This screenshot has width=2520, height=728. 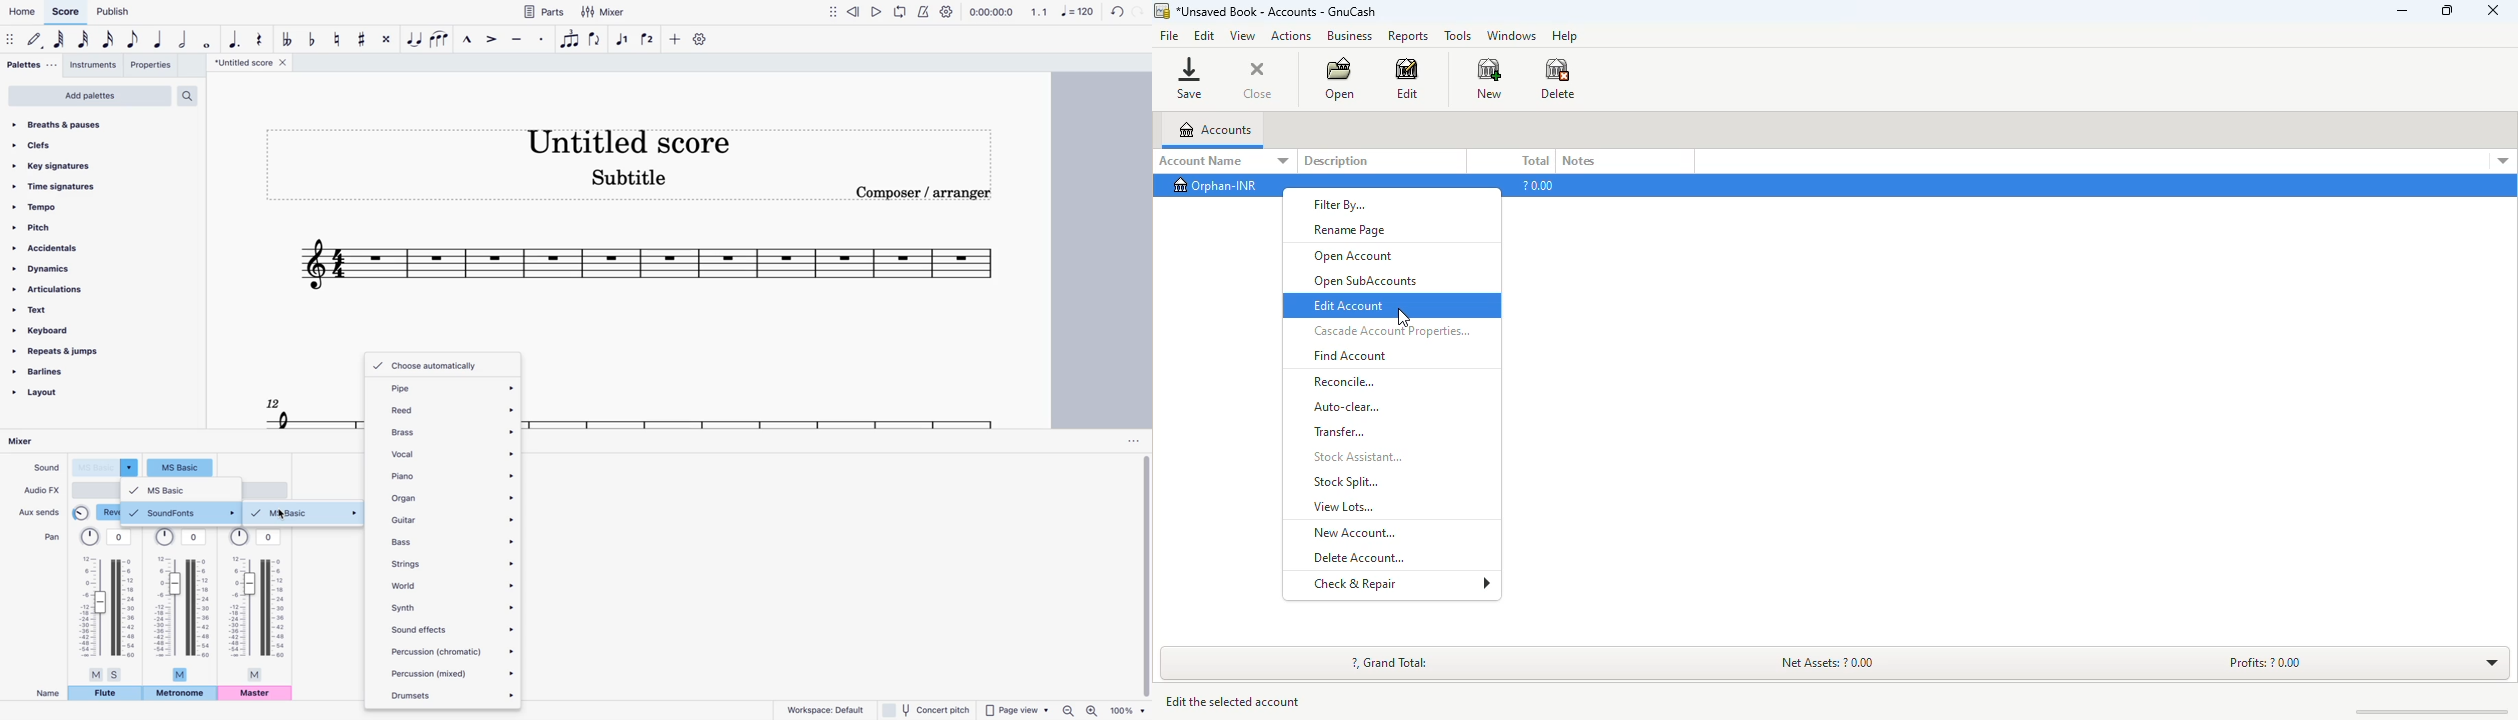 What do you see at coordinates (924, 709) in the screenshot?
I see `concert pitch` at bounding box center [924, 709].